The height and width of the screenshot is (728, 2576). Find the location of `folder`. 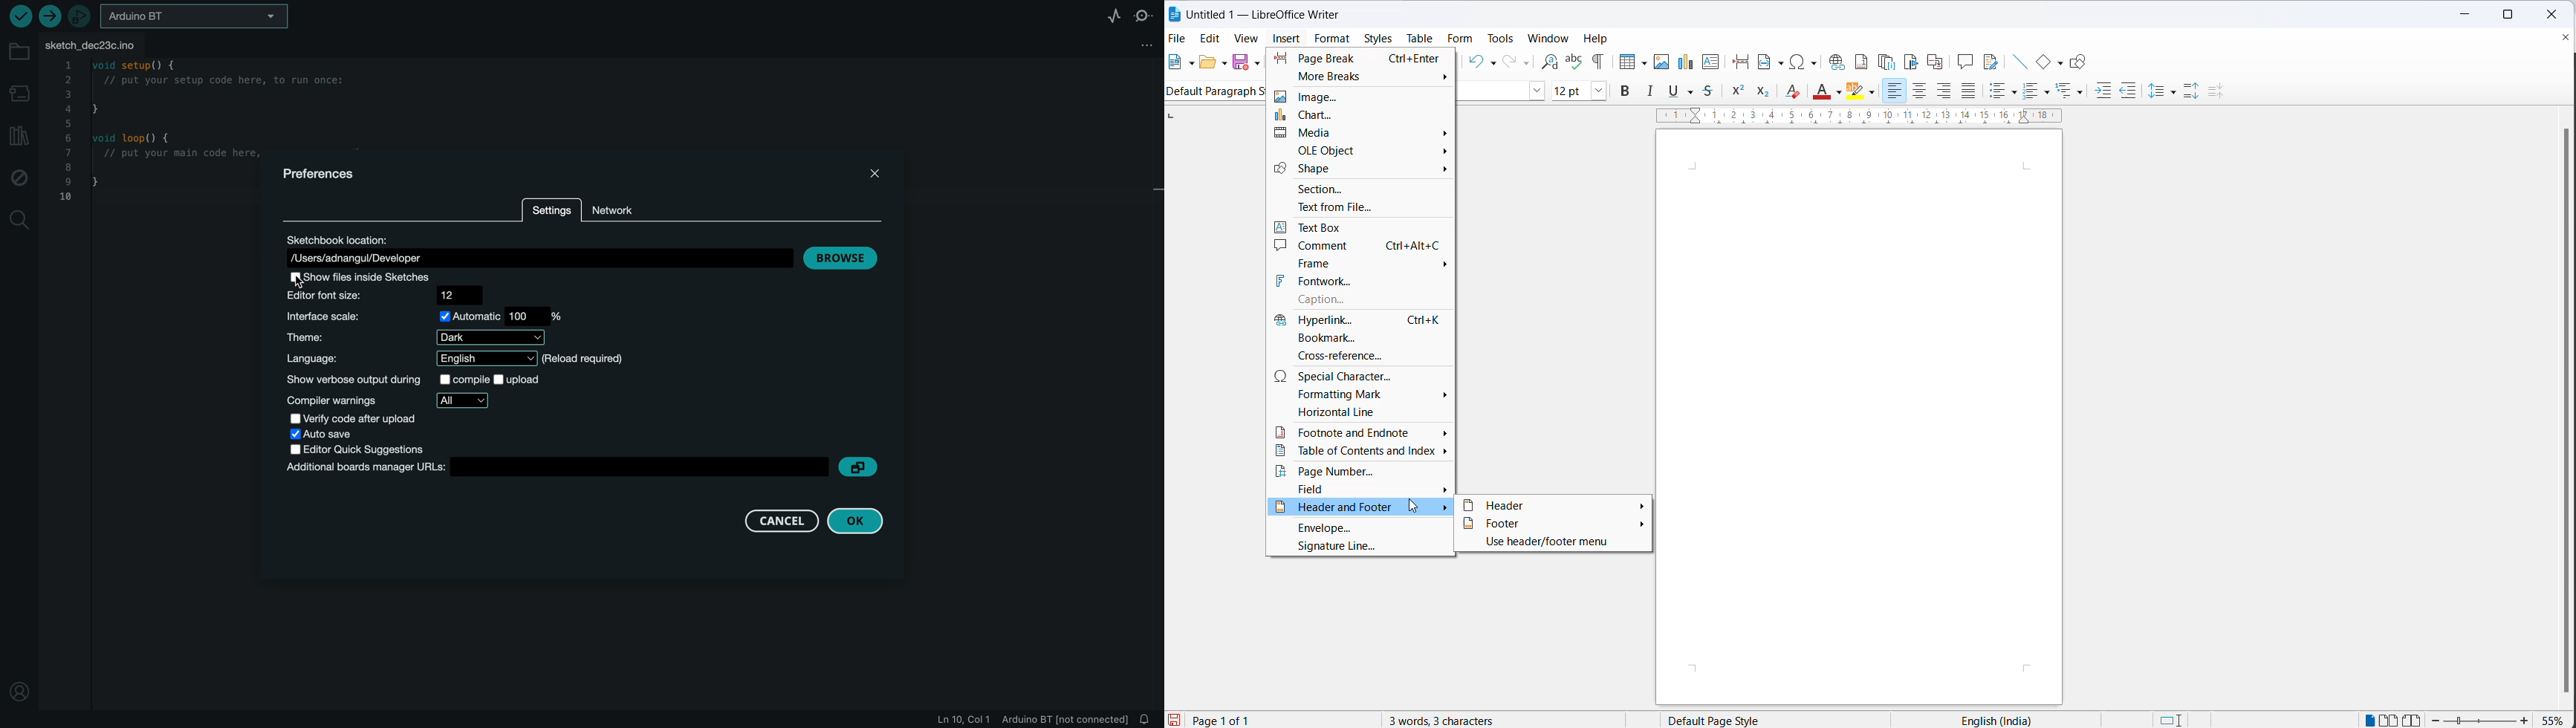

folder is located at coordinates (18, 51).